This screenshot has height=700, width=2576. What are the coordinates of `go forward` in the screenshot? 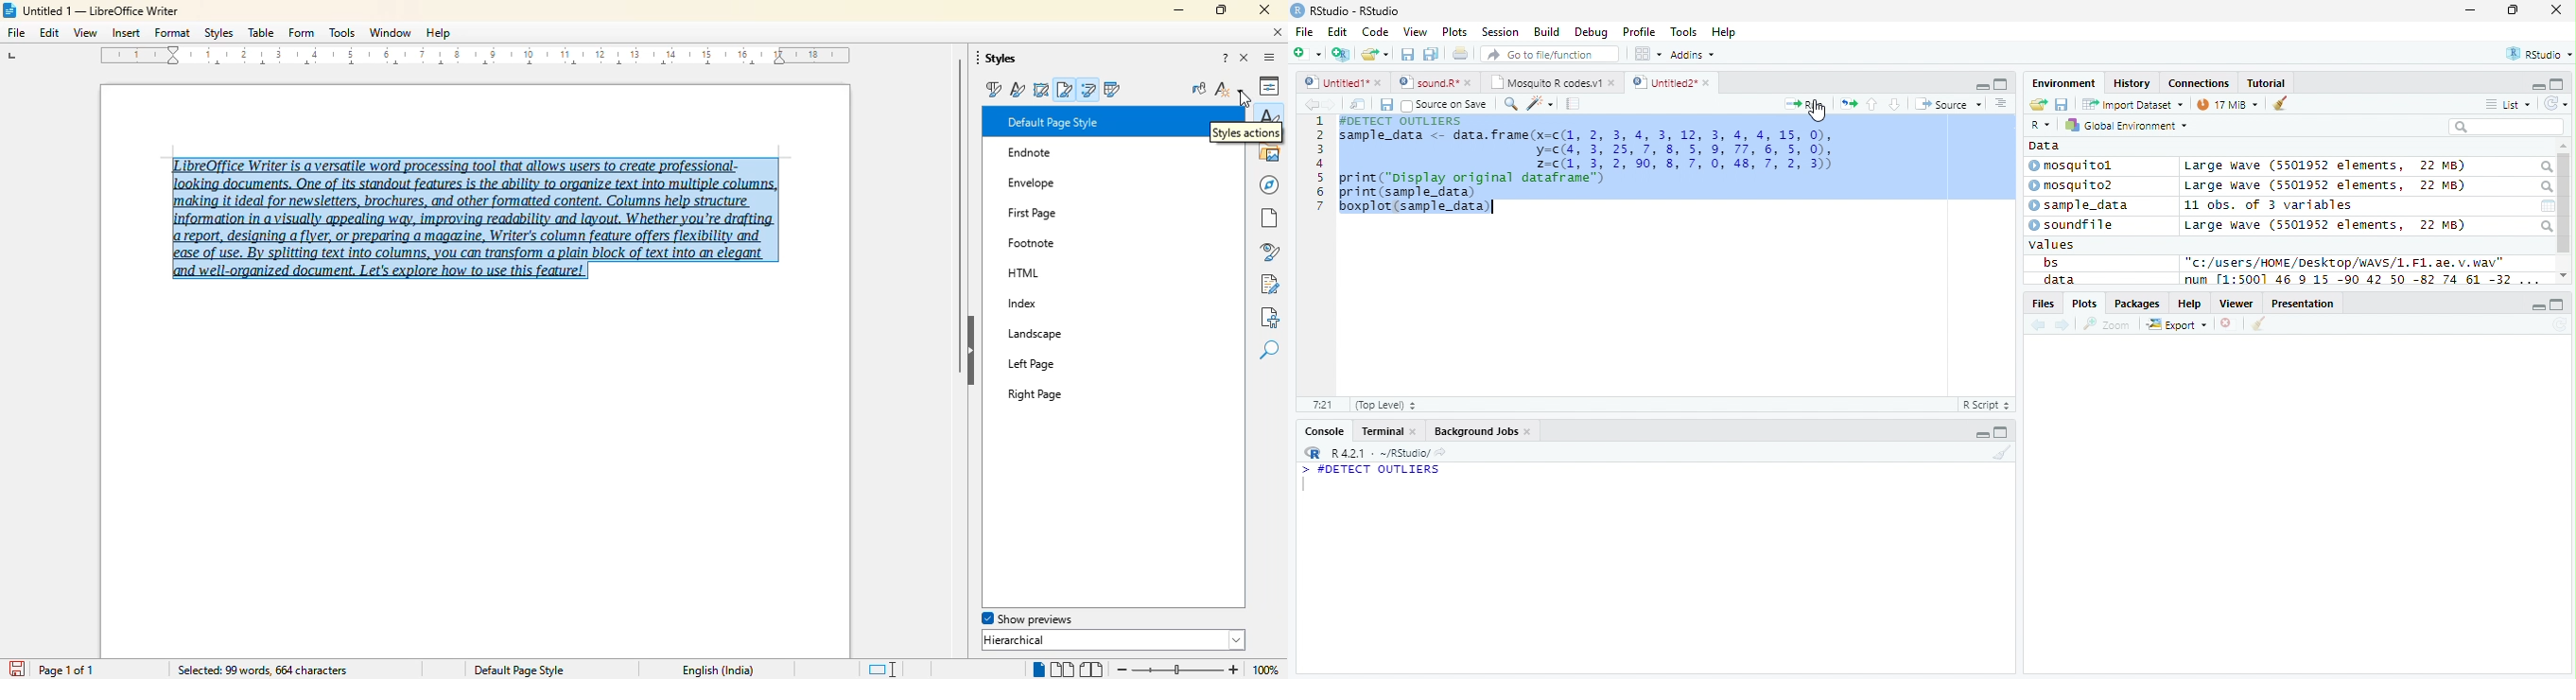 It's located at (2063, 326).